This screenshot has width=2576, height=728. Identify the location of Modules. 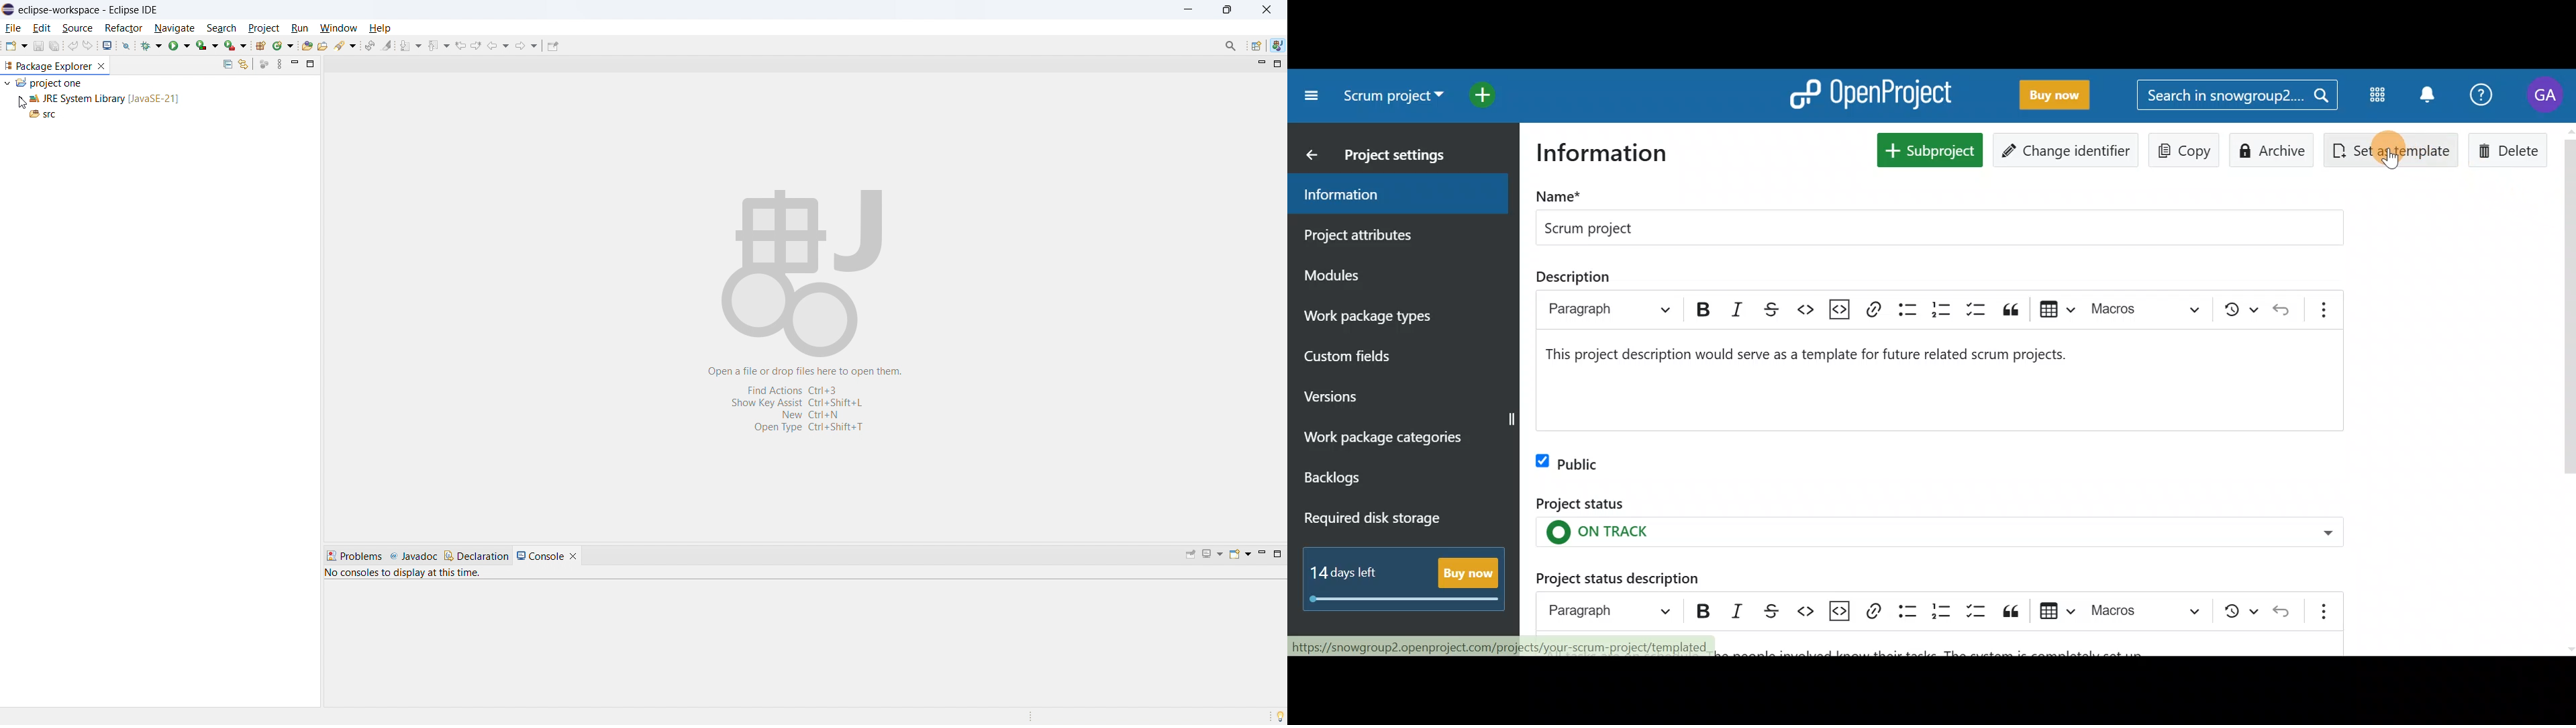
(1381, 275).